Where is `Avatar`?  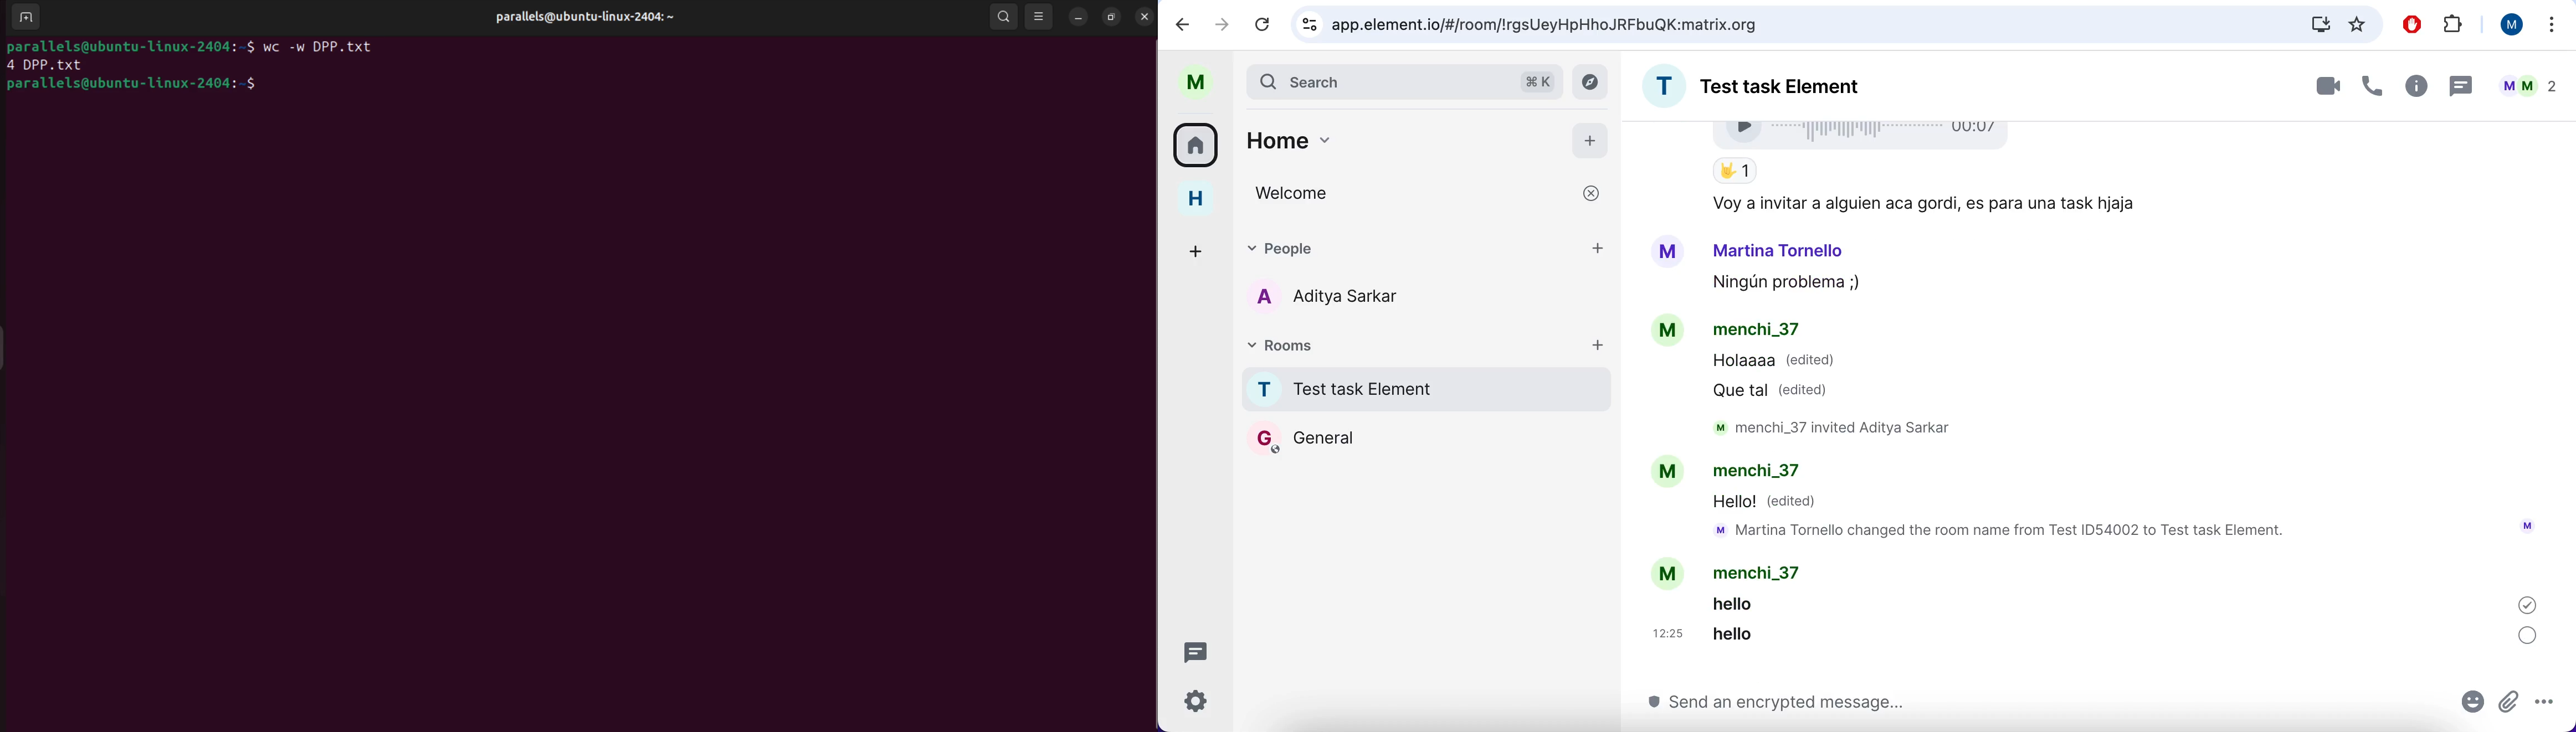 Avatar is located at coordinates (1672, 571).